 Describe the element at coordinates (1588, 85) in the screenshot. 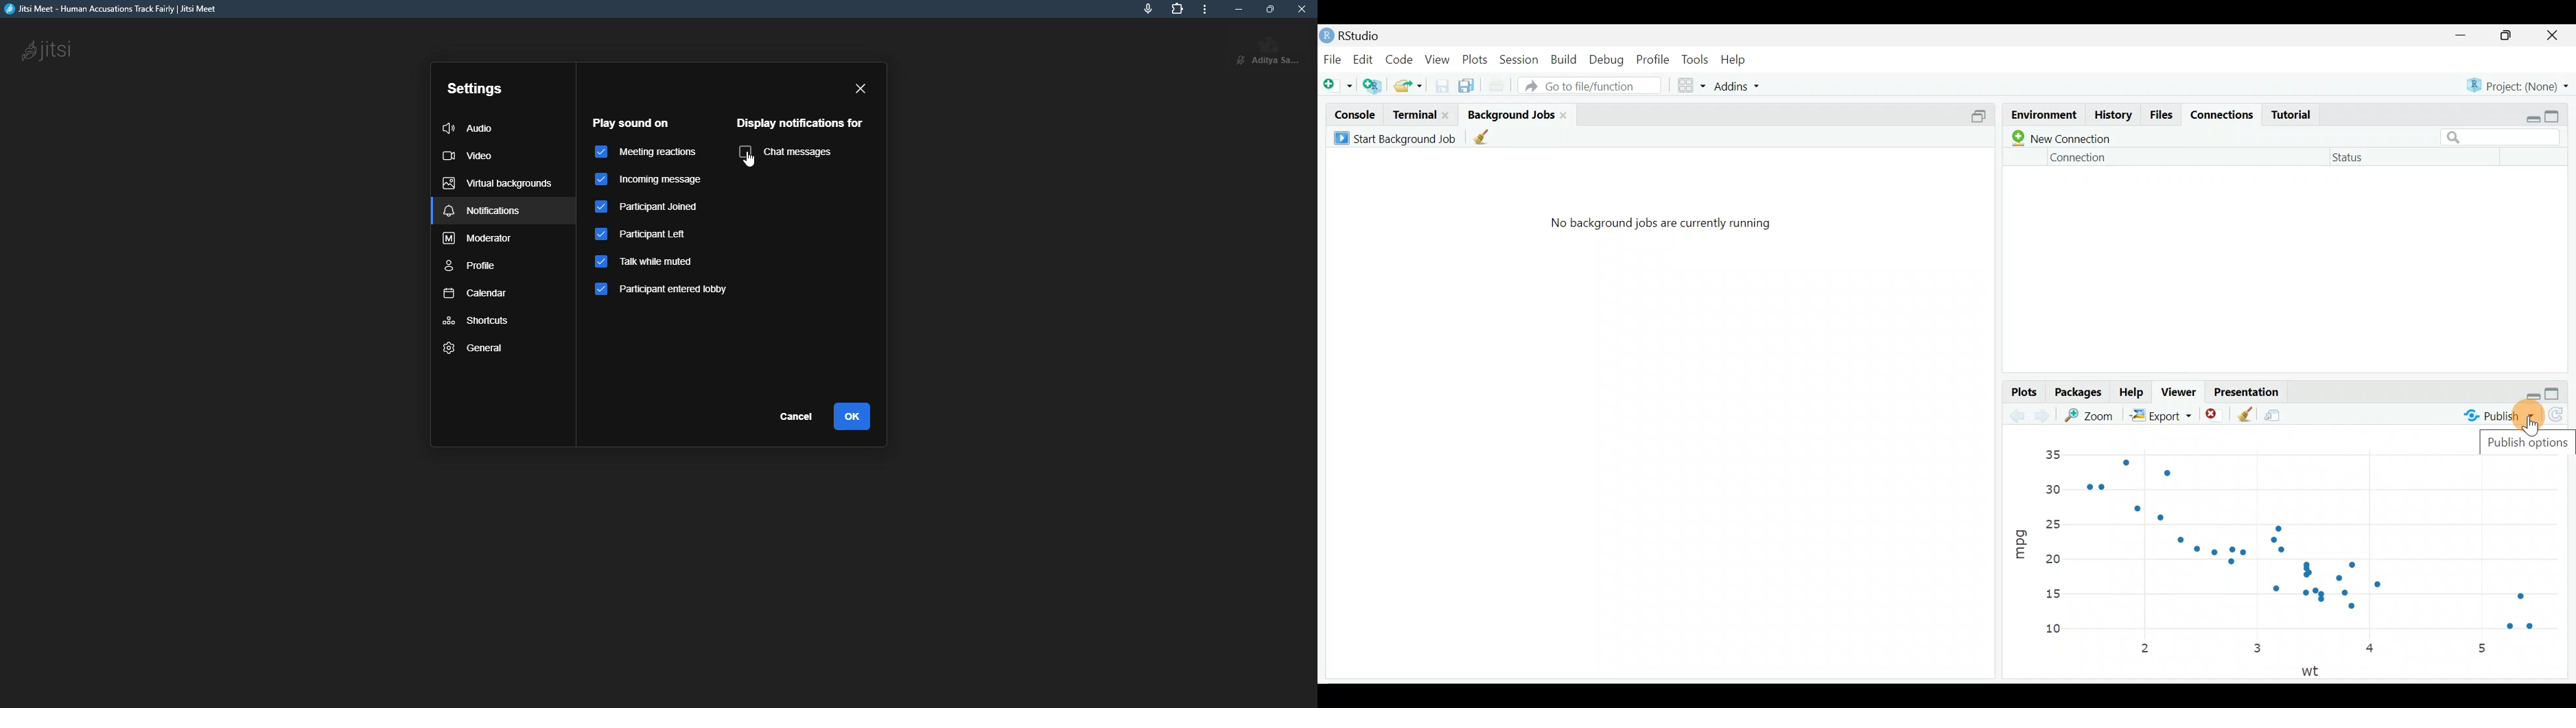

I see `Go to file/function` at that location.